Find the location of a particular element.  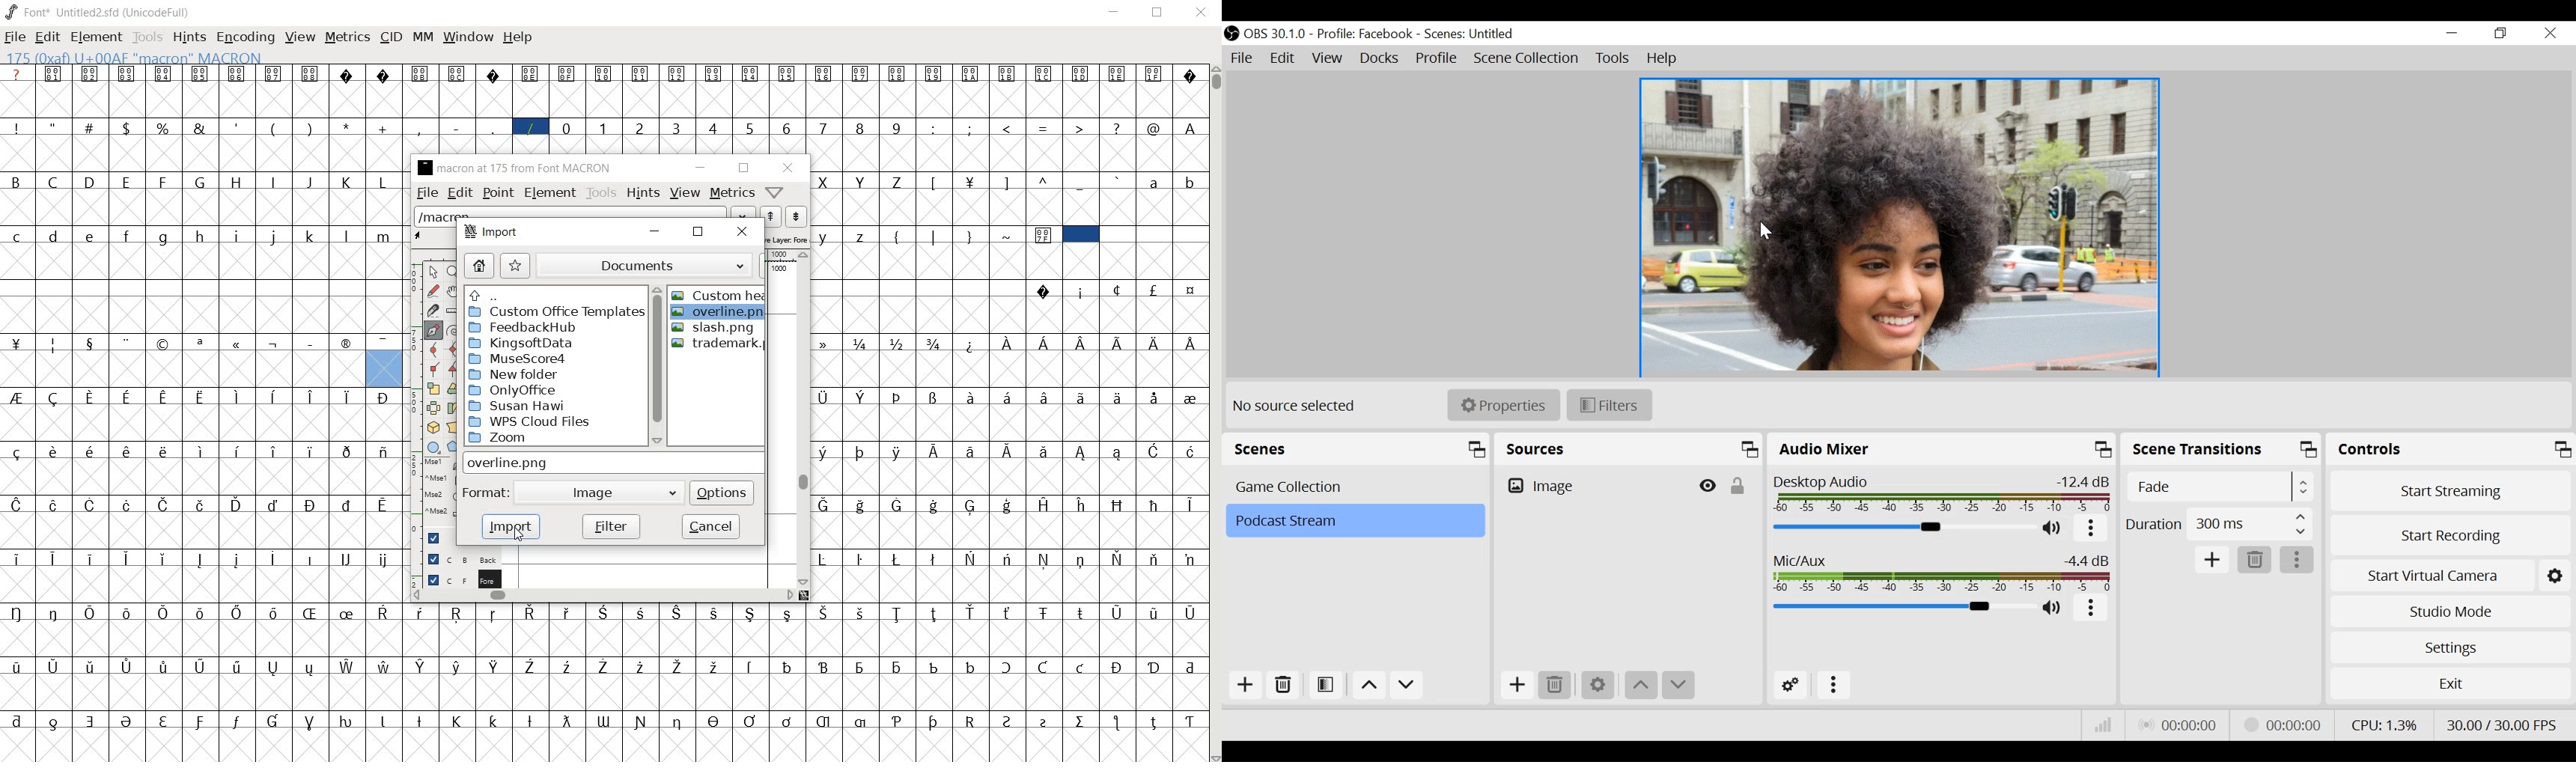

Symbol is located at coordinates (1045, 75).